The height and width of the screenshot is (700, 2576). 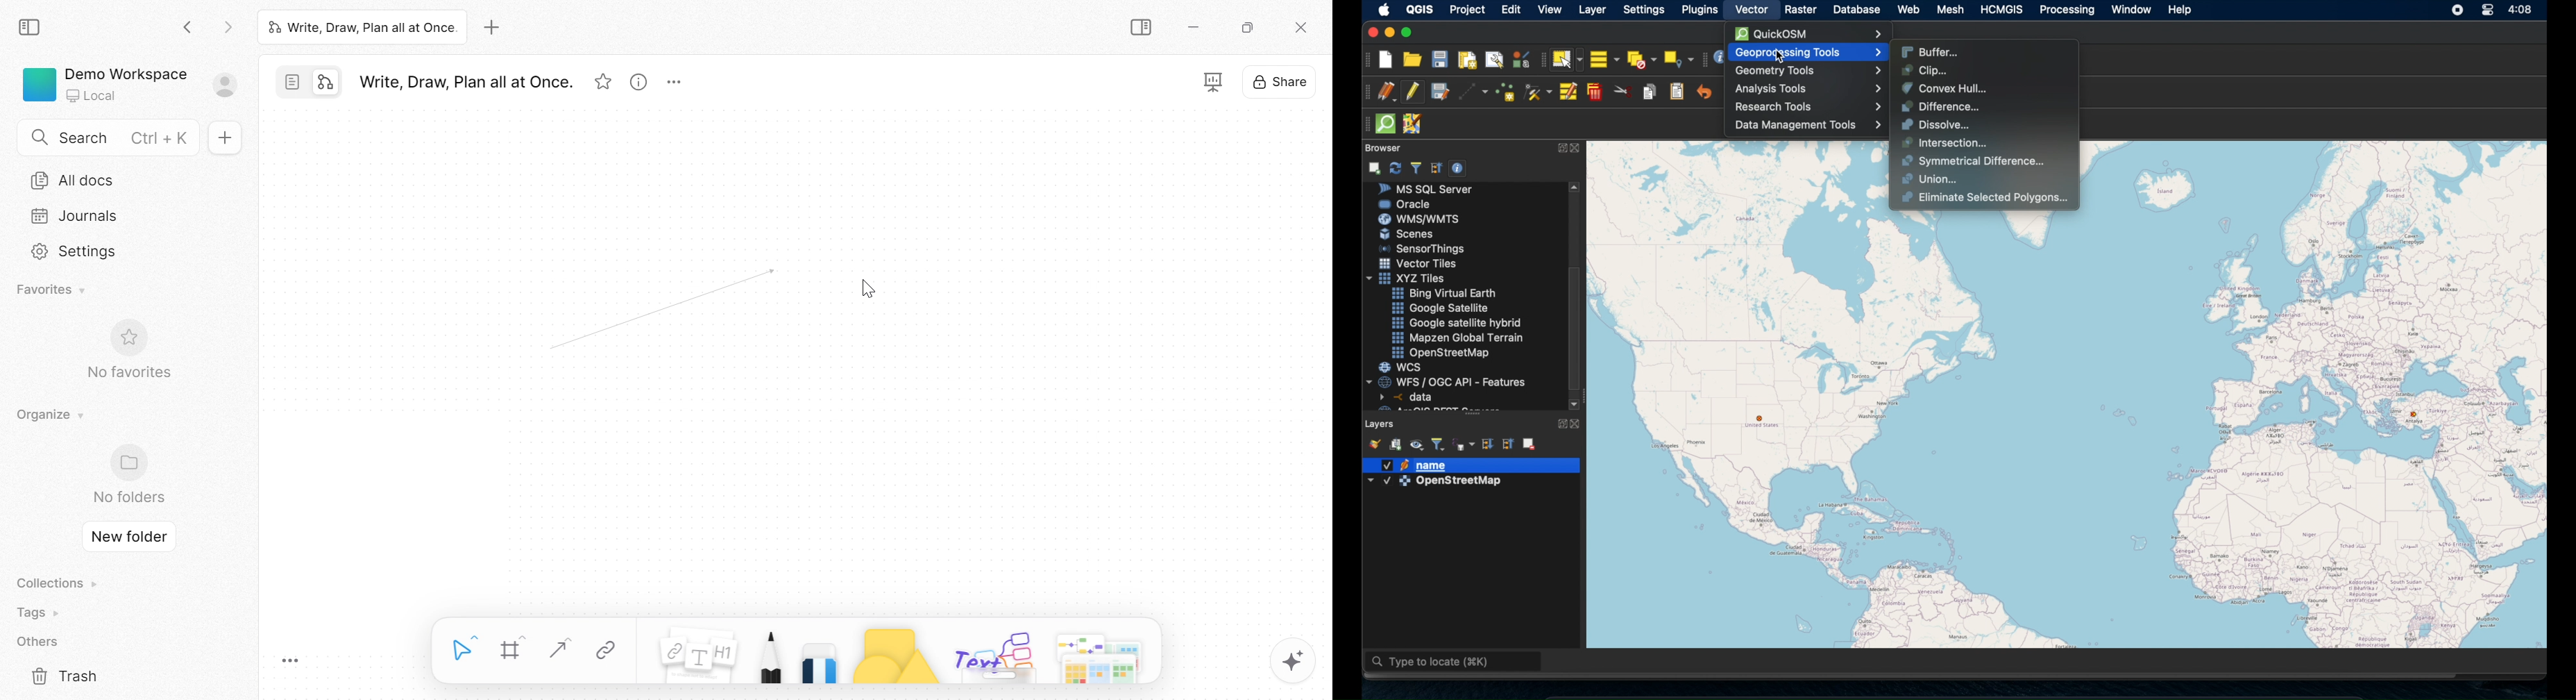 I want to click on openstreetmap layer, so click(x=1435, y=484).